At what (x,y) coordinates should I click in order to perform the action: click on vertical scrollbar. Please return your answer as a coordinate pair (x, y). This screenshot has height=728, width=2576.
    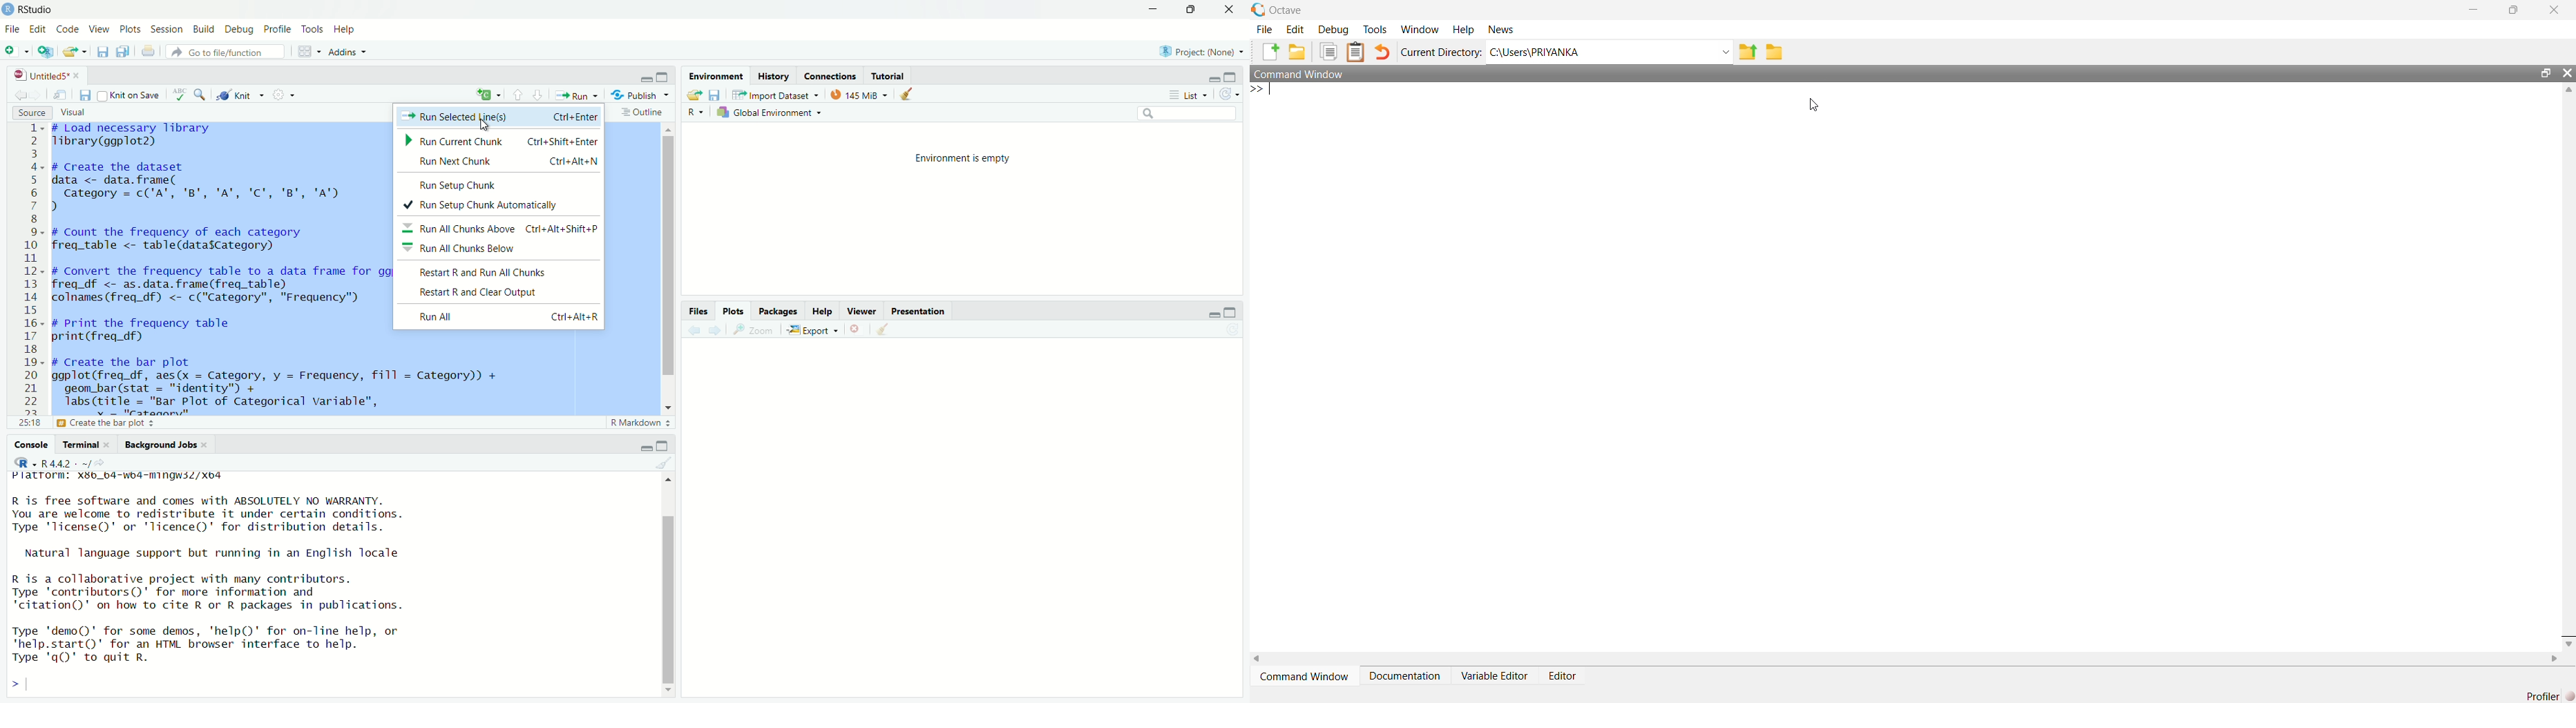
    Looking at the image, I should click on (670, 255).